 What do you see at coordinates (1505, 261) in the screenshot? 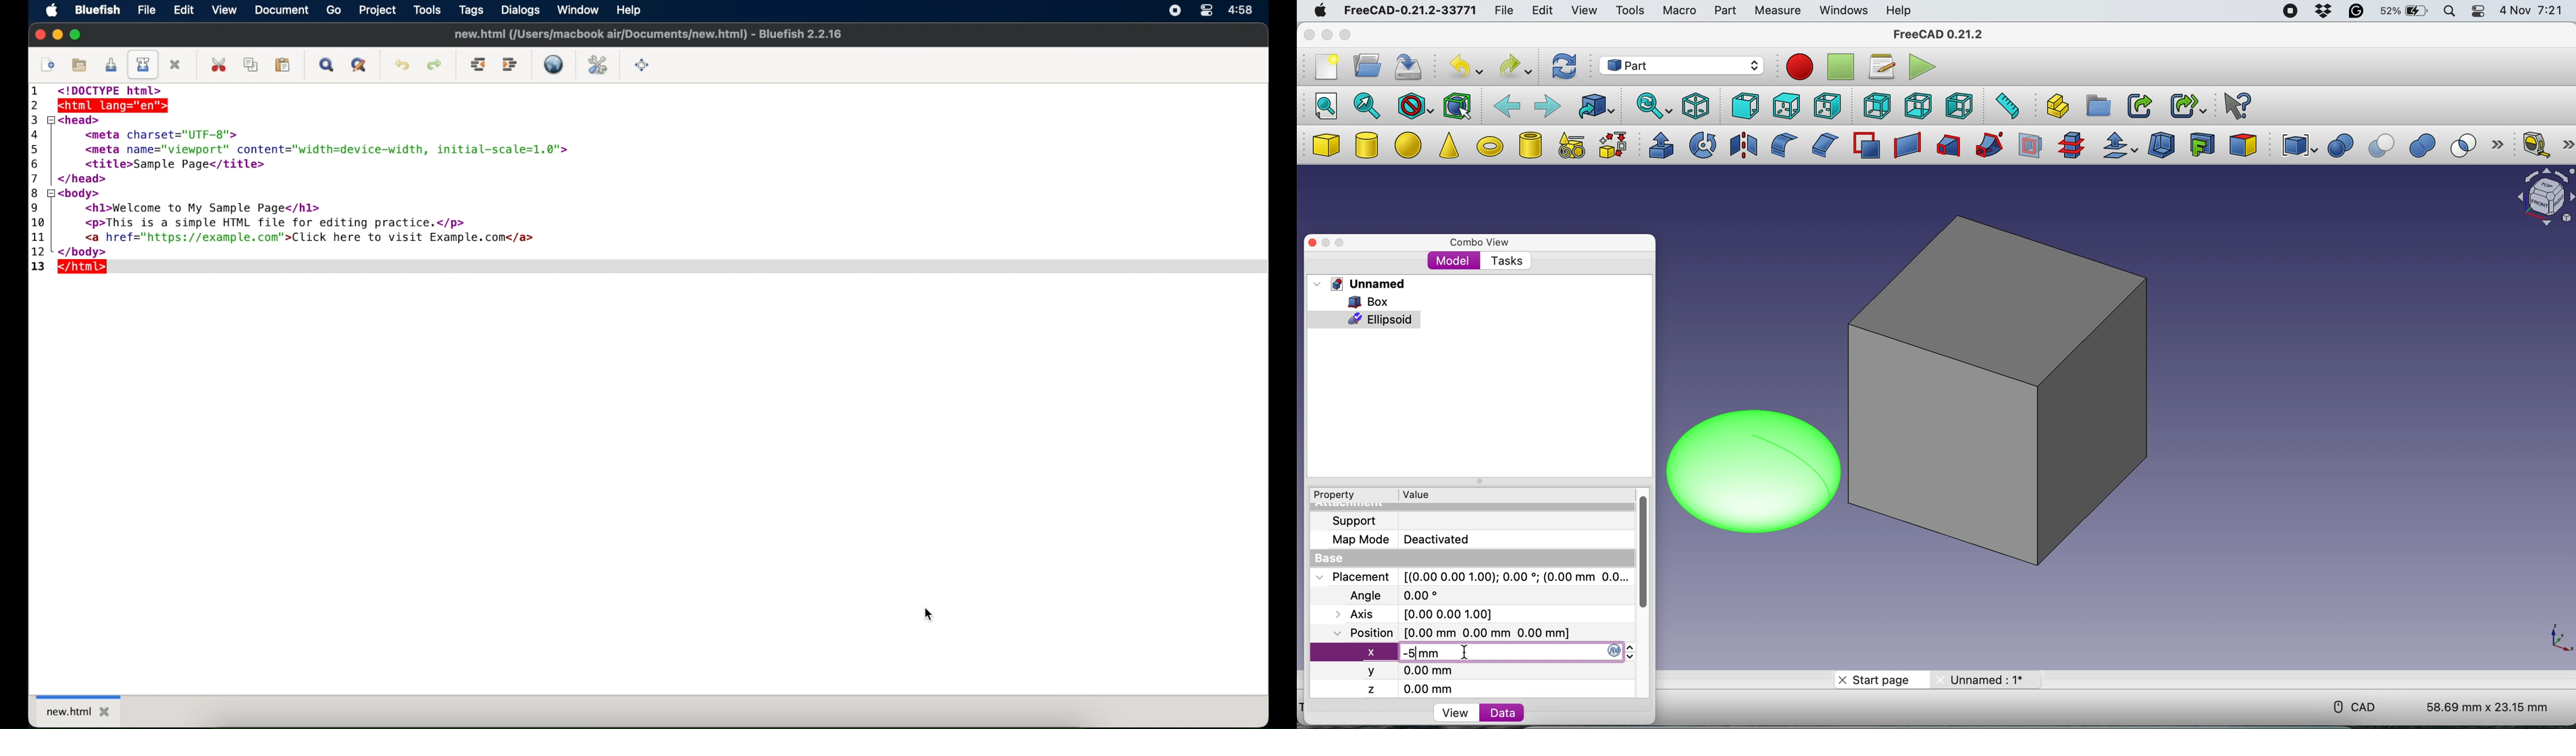
I see `tasks` at bounding box center [1505, 261].